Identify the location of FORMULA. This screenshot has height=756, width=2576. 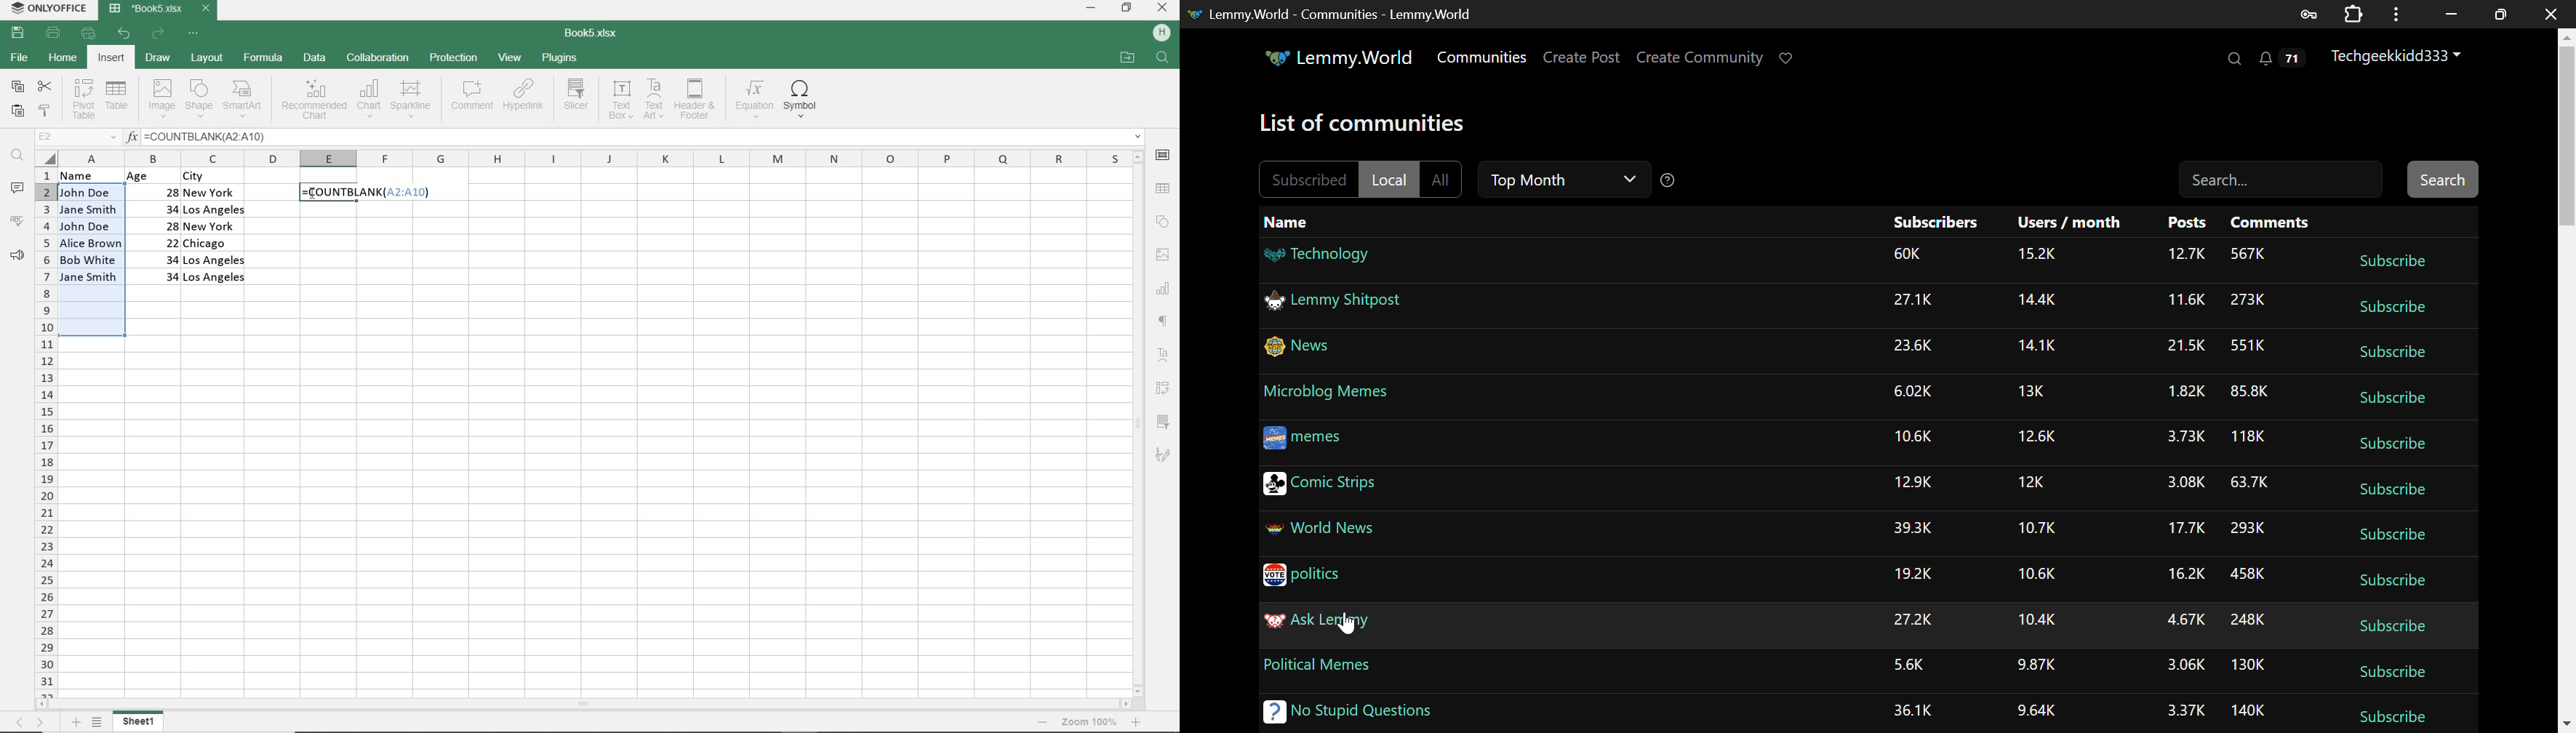
(360, 193).